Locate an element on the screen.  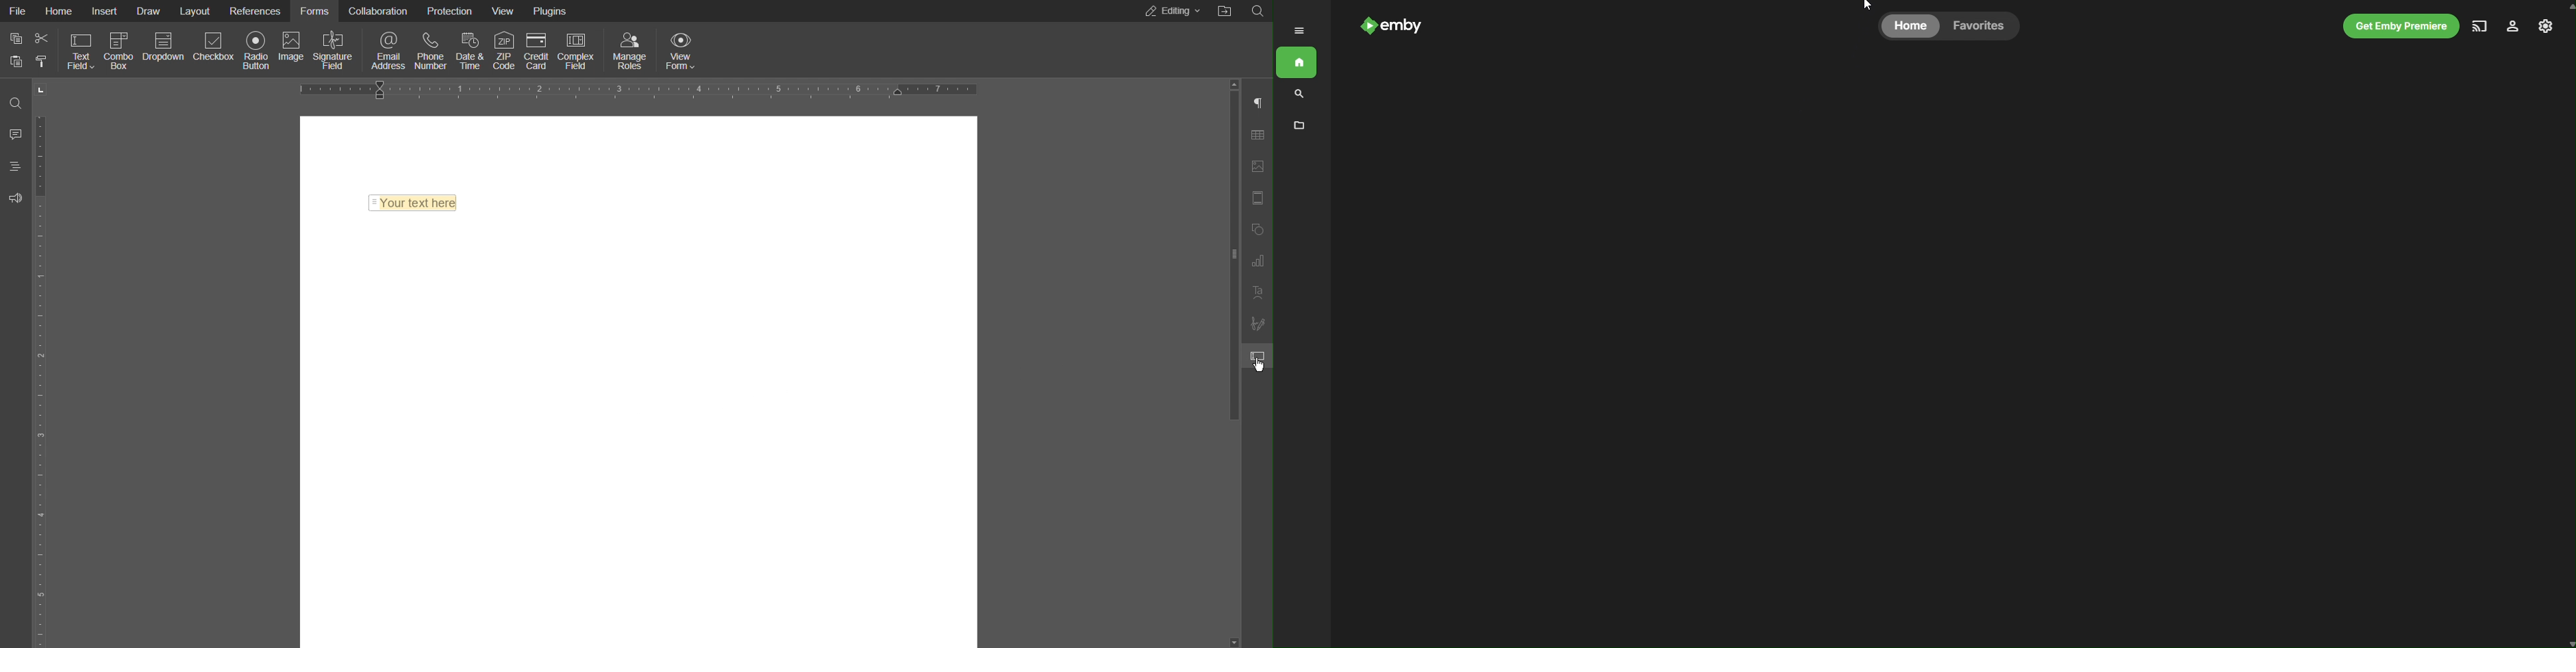
cut is located at coordinates (42, 39).